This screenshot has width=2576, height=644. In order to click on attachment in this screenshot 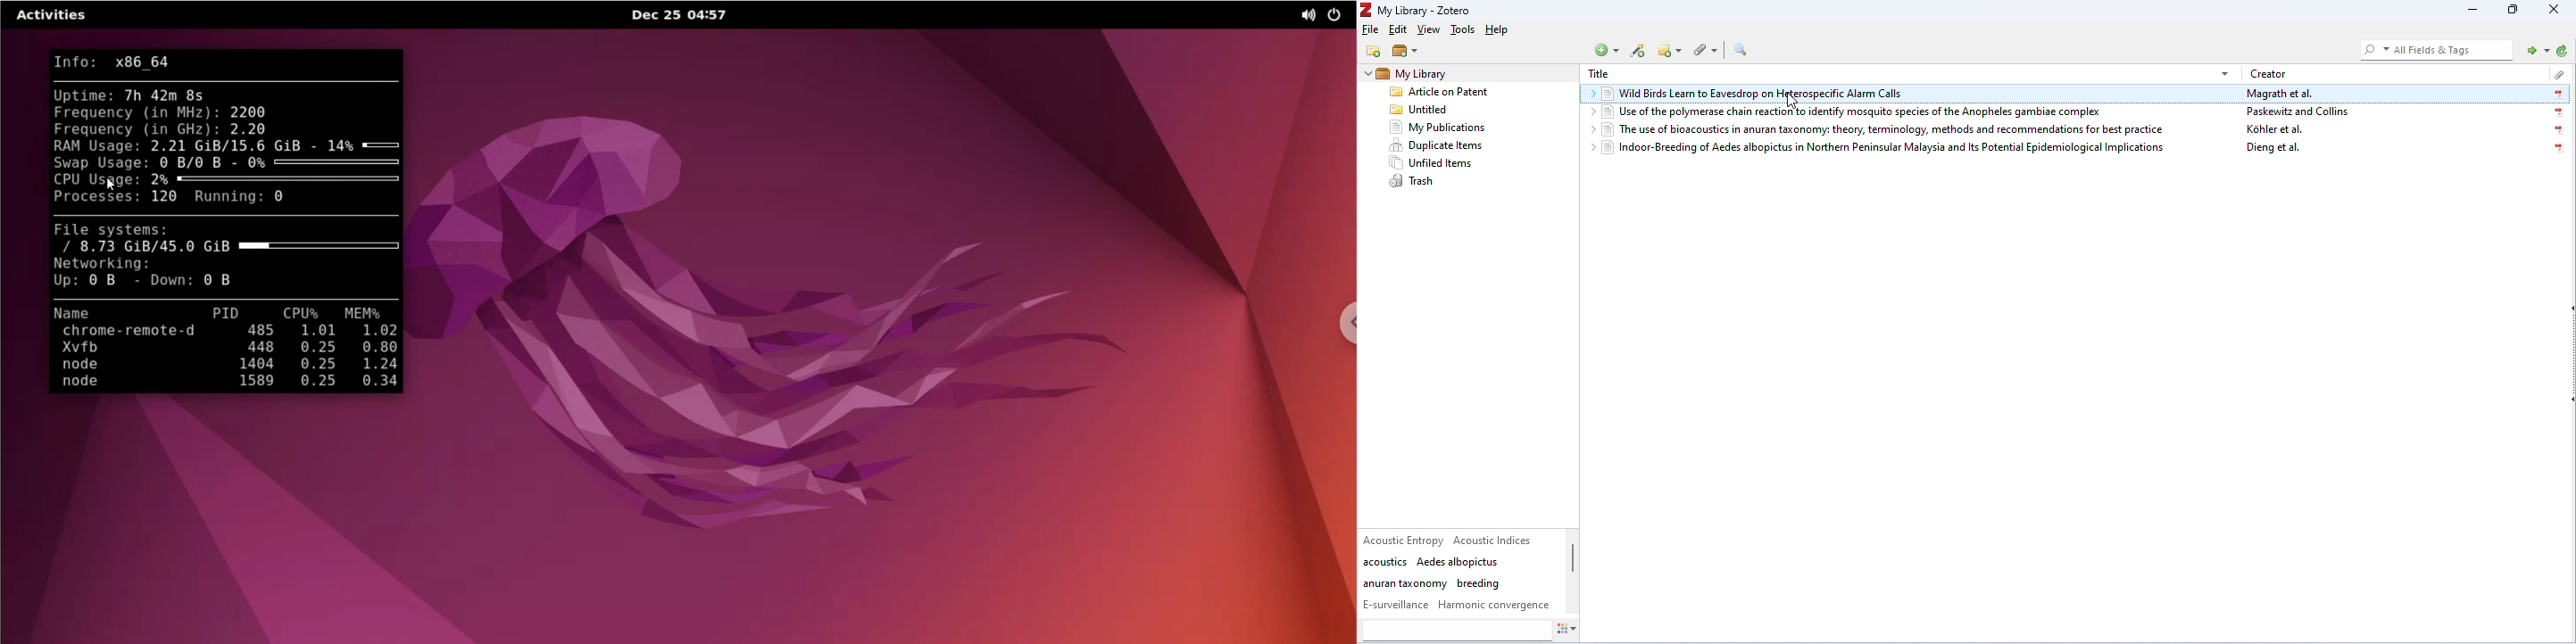, I will do `click(2558, 73)`.